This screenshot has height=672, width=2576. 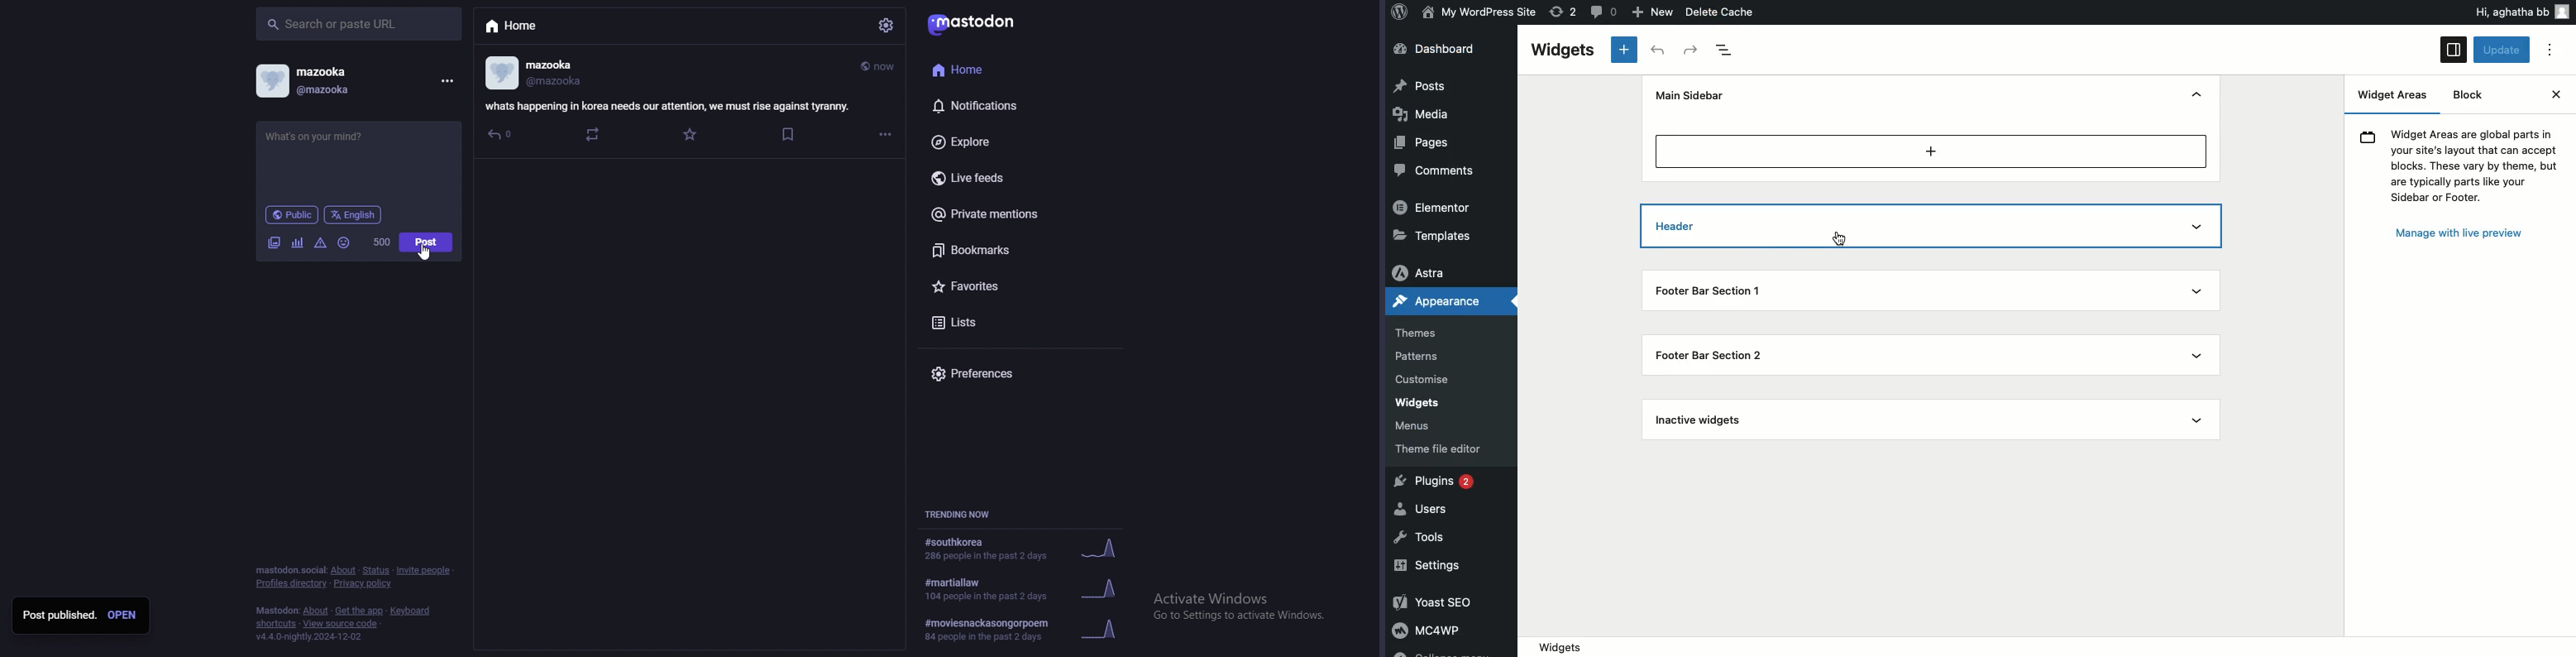 What do you see at coordinates (502, 136) in the screenshot?
I see `reply` at bounding box center [502, 136].